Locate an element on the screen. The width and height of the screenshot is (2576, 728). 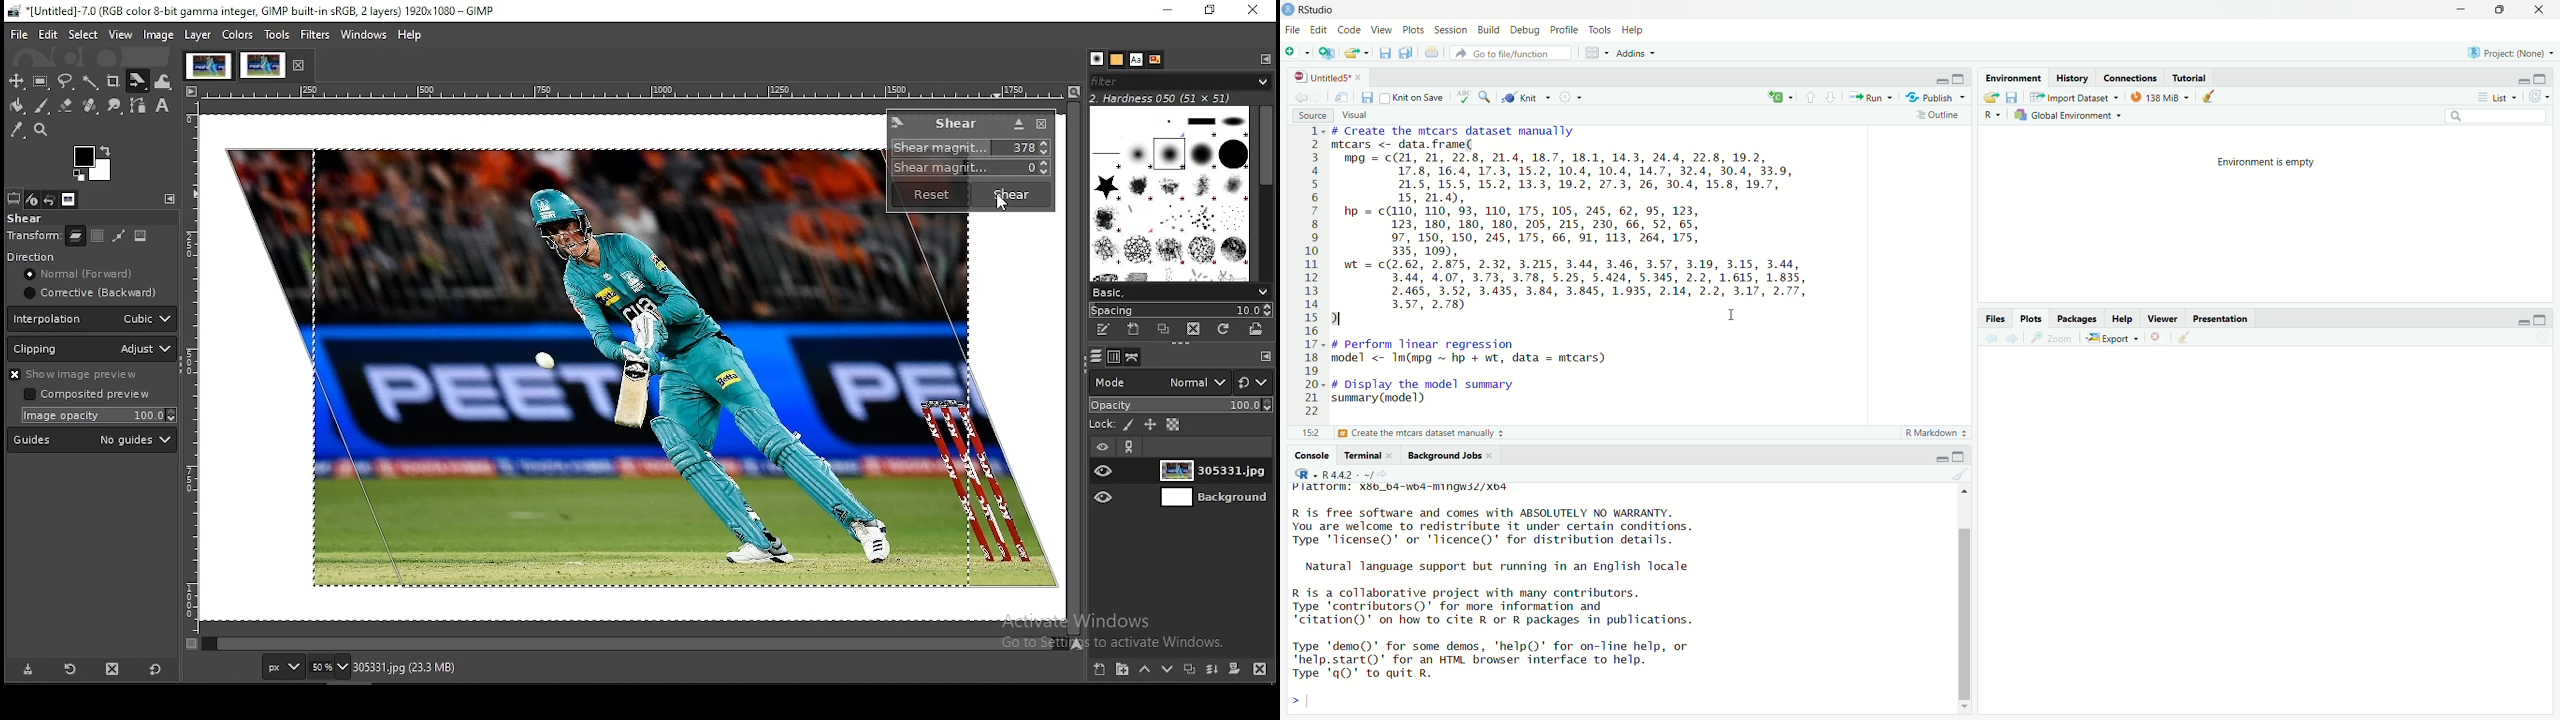
show in new window is located at coordinates (1339, 99).